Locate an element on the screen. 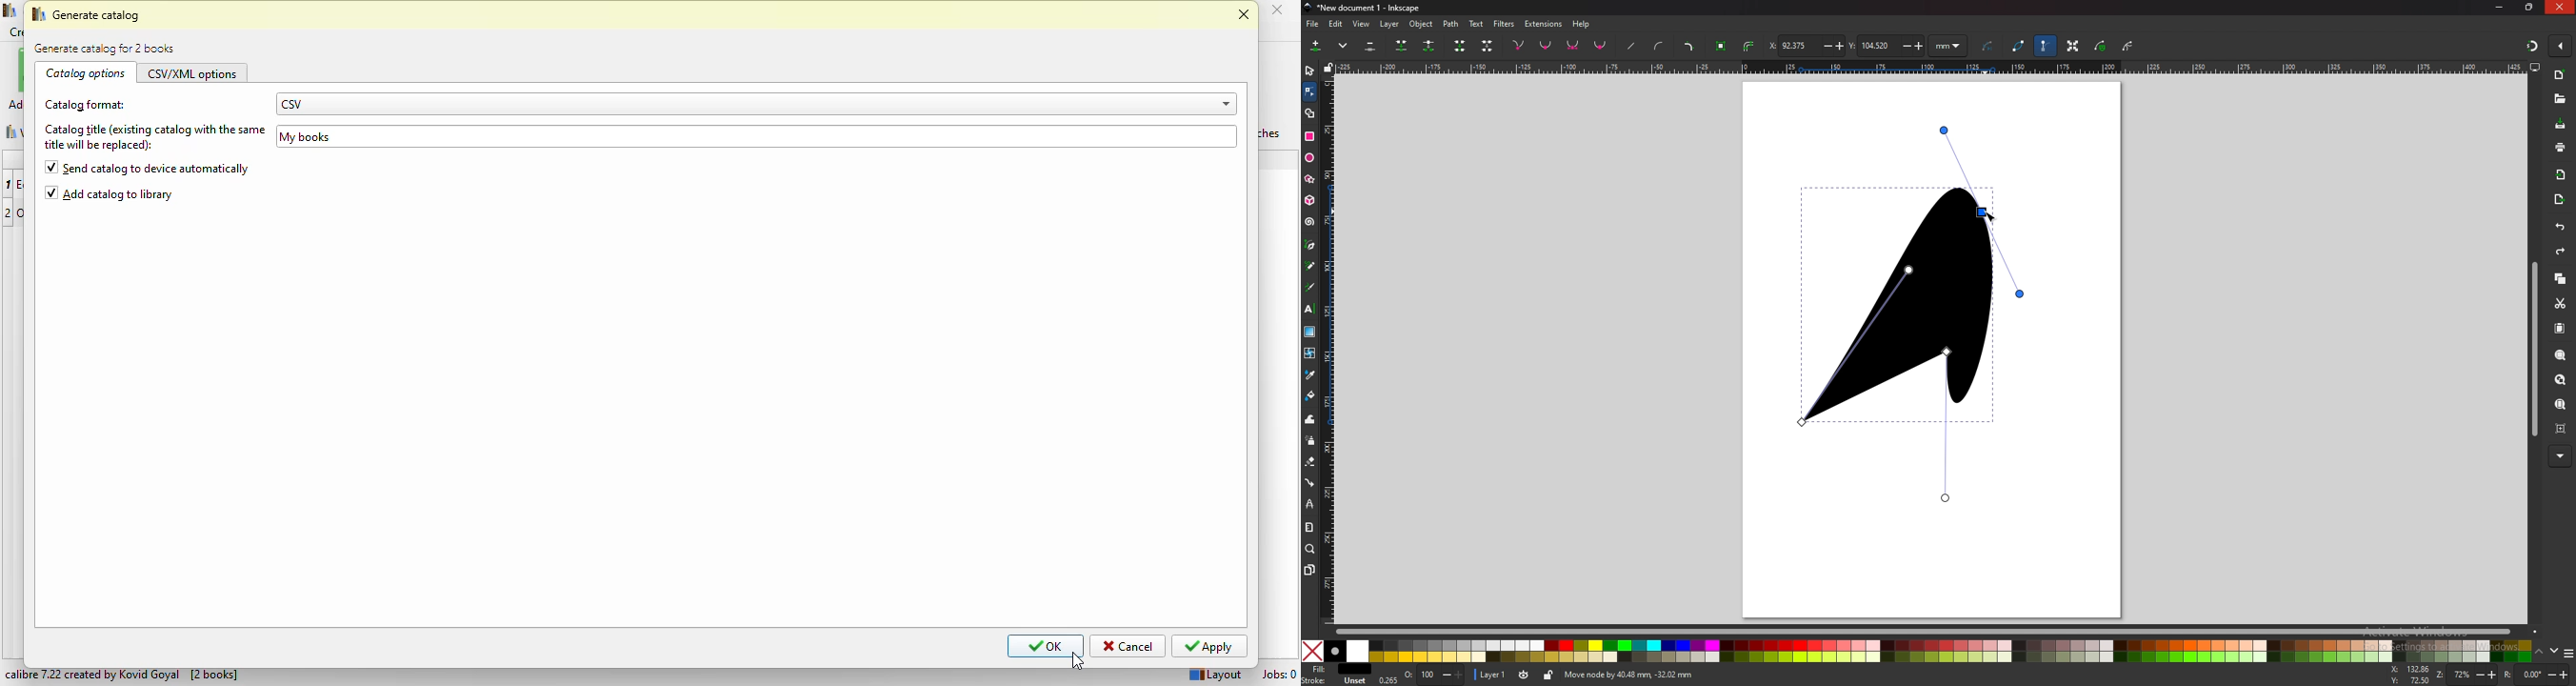 This screenshot has width=2576, height=700. break paths is located at coordinates (1430, 46).